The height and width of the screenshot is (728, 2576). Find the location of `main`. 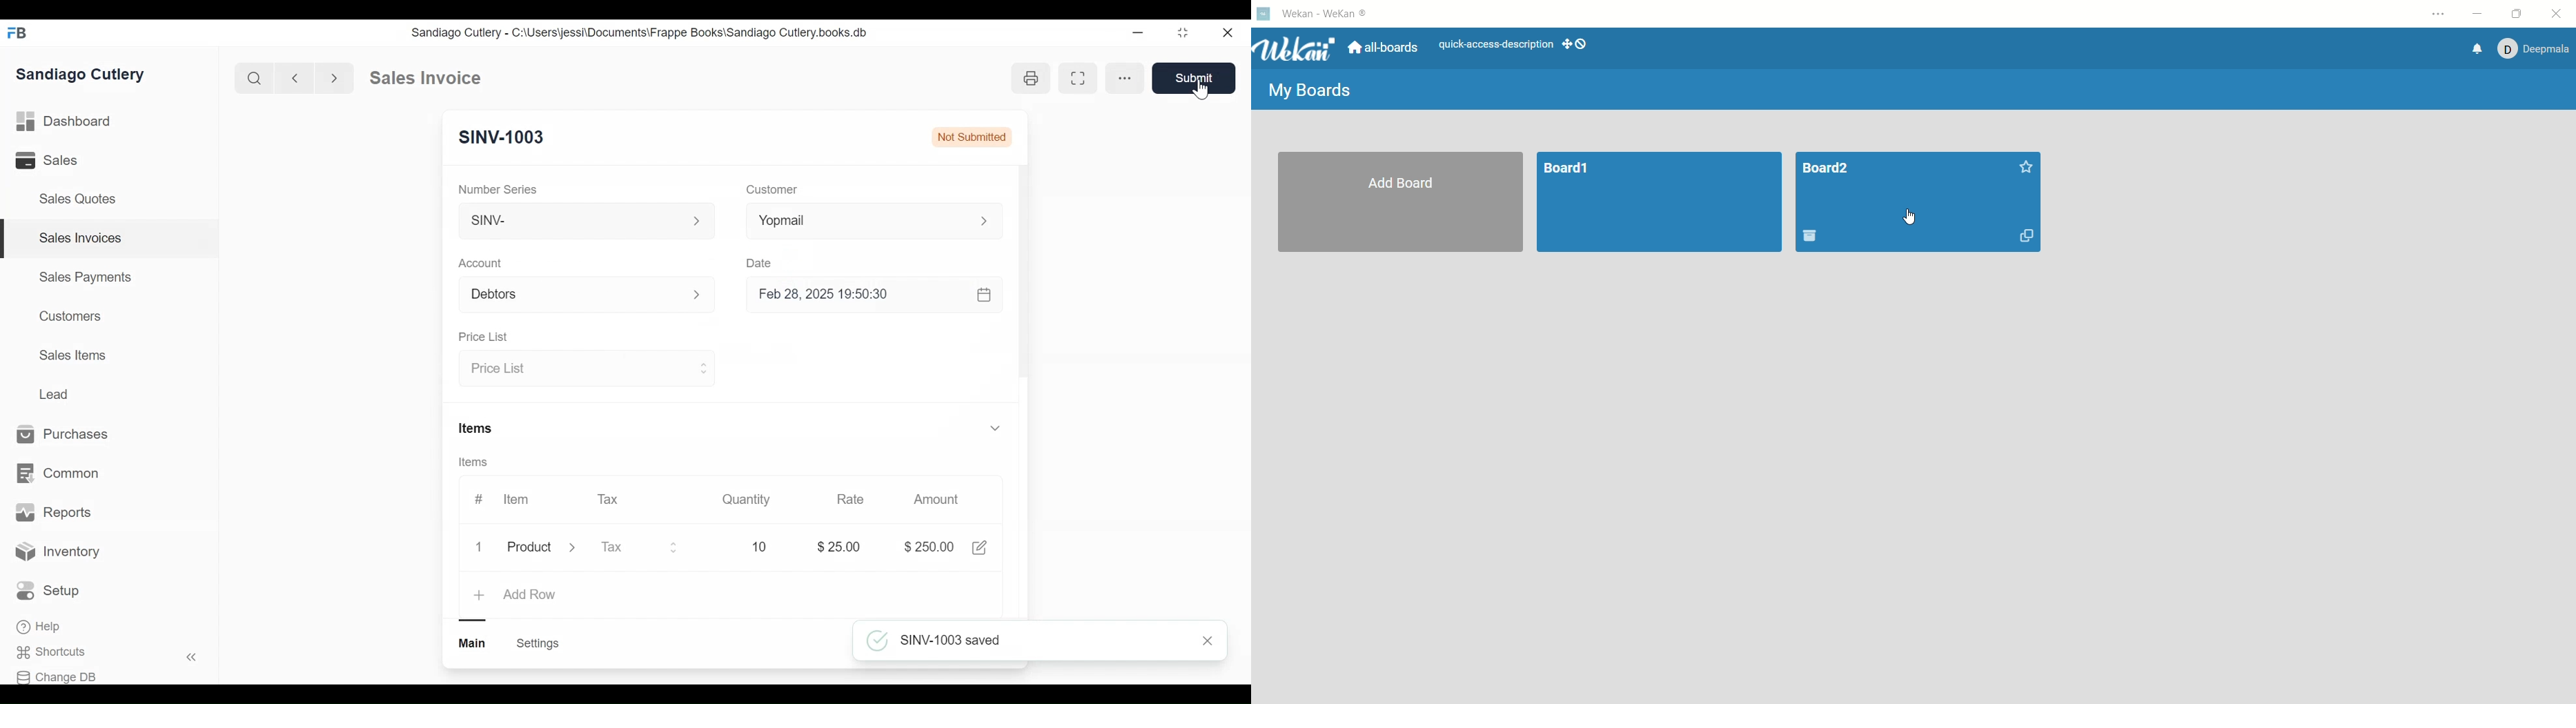

main is located at coordinates (474, 643).